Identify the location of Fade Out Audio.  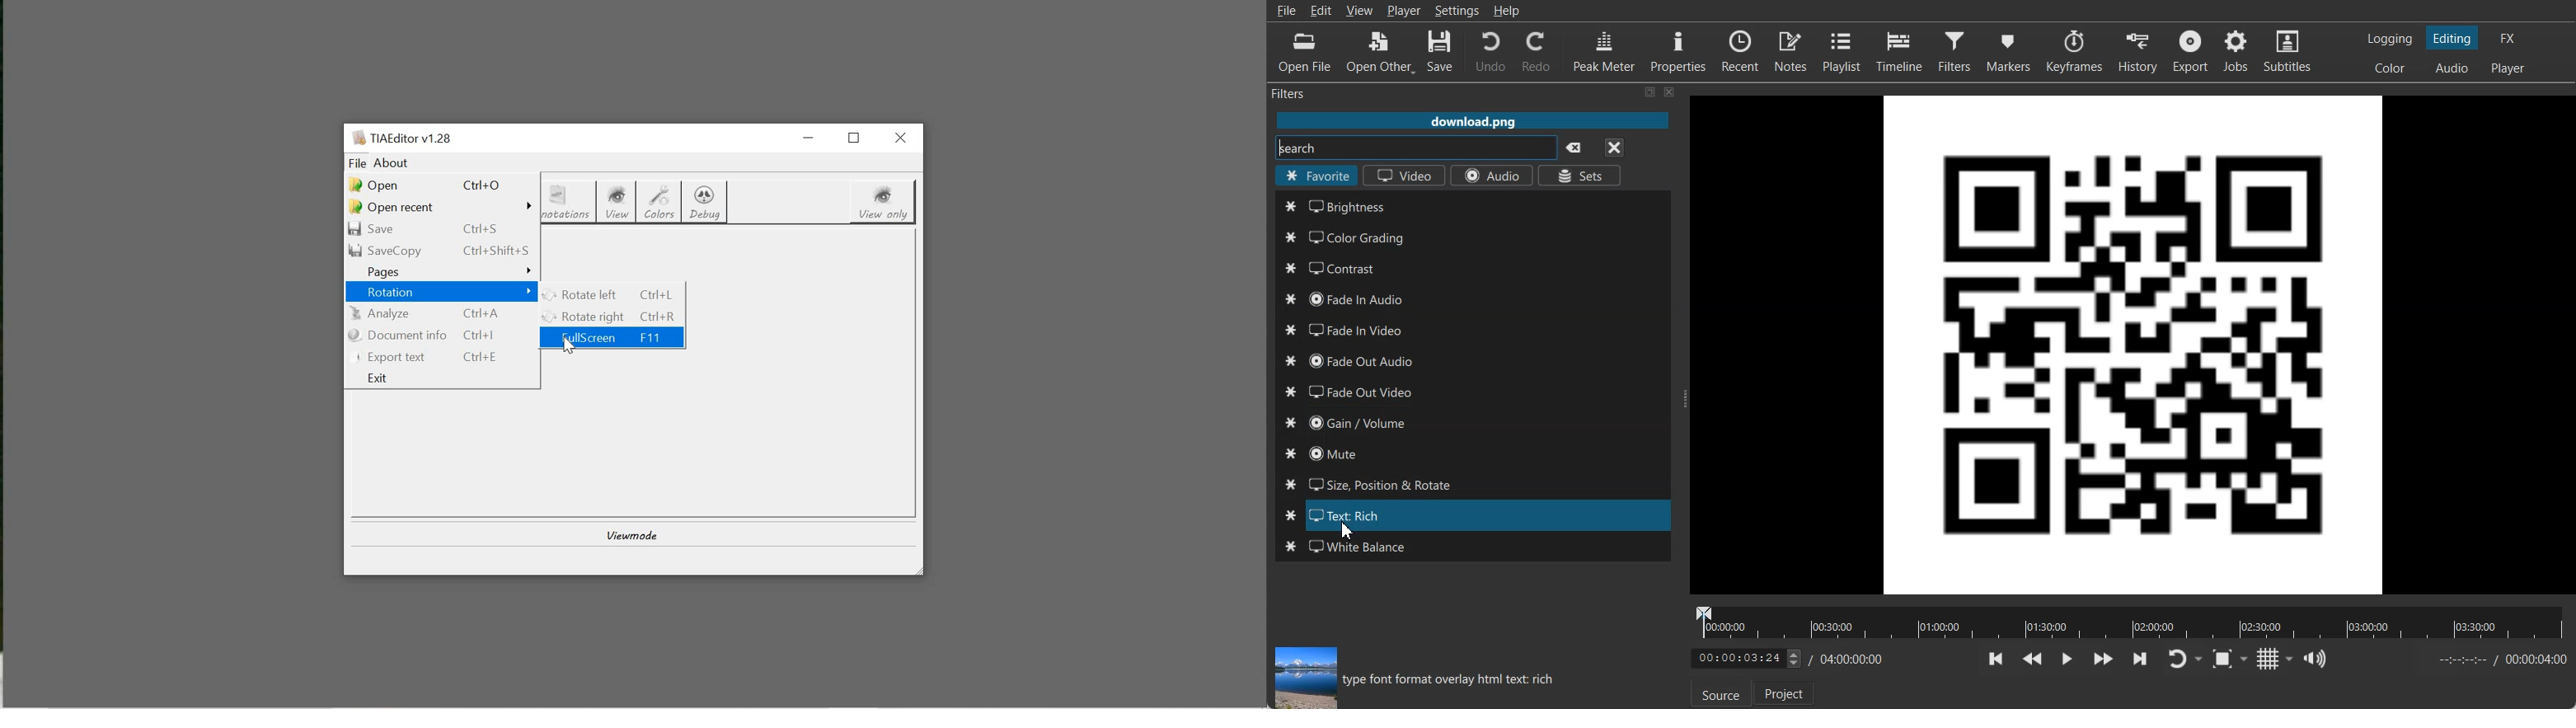
(1471, 360).